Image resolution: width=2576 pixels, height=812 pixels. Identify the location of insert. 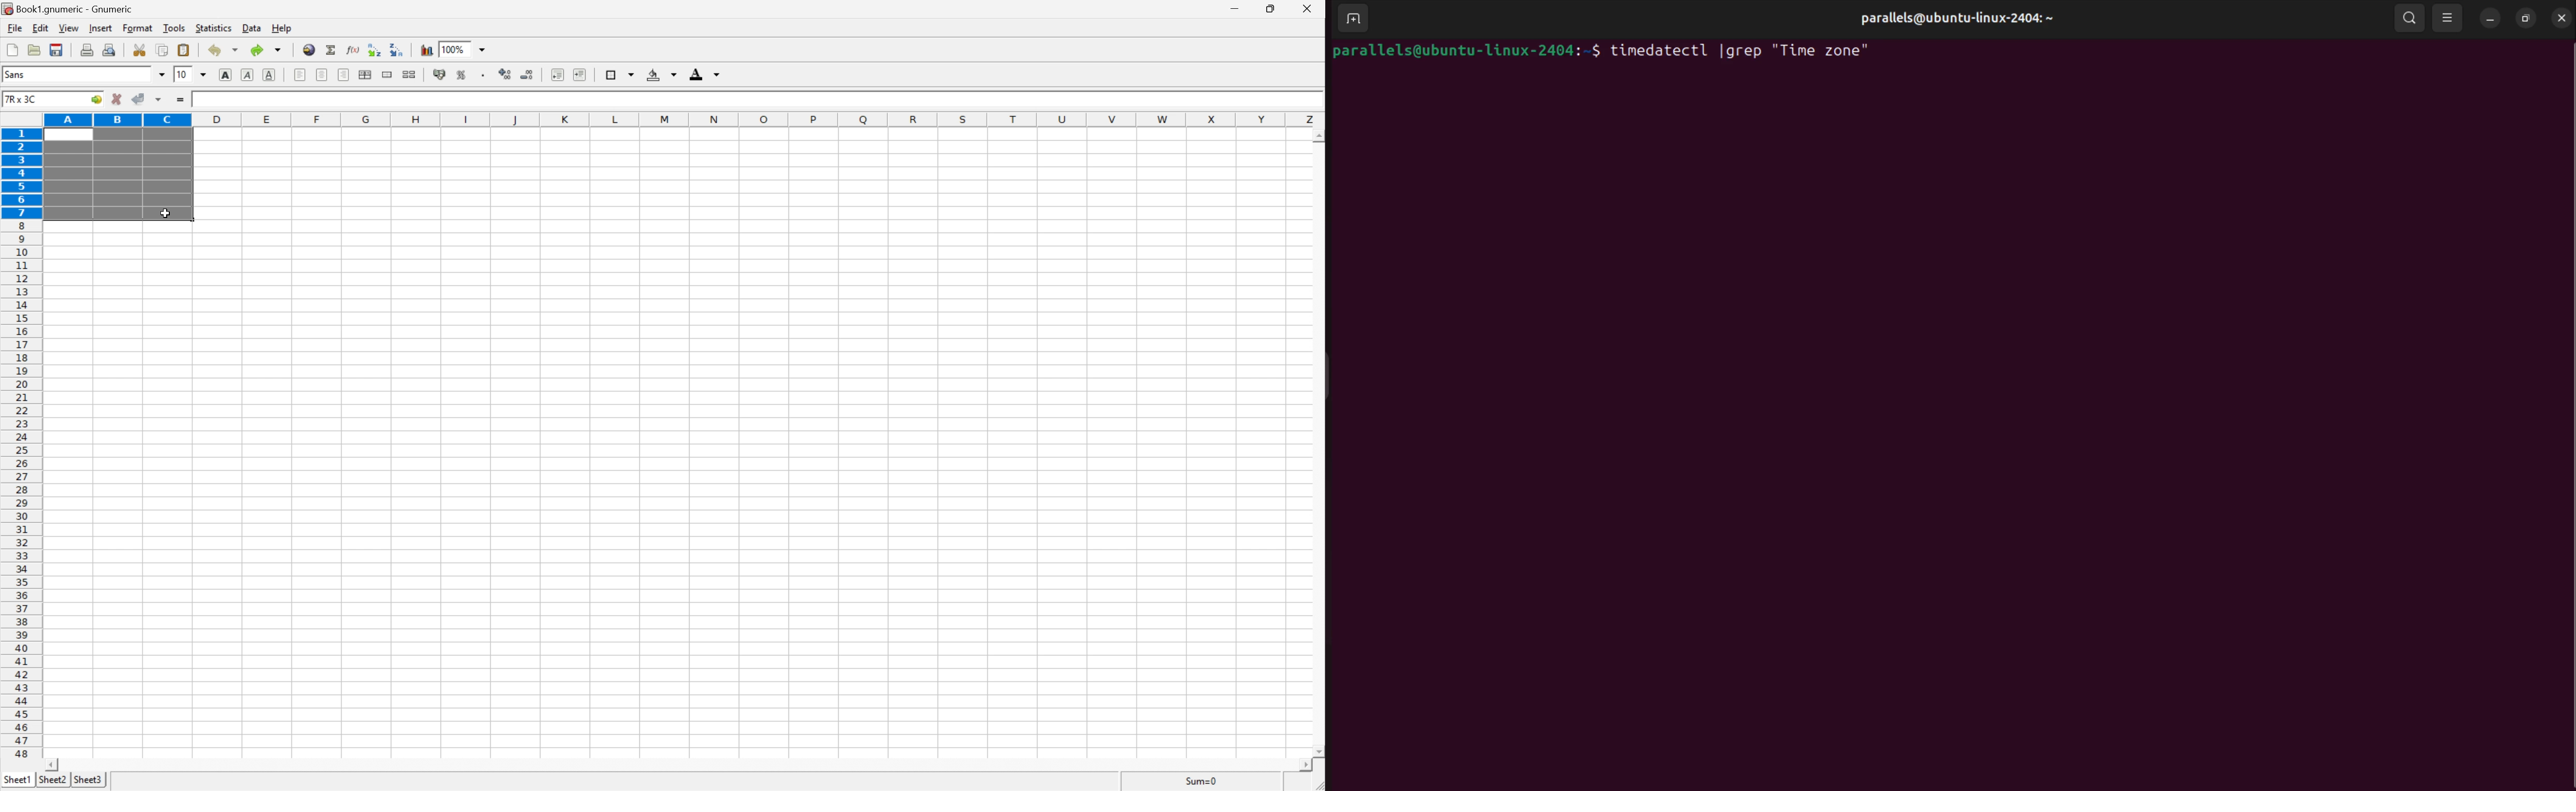
(100, 28).